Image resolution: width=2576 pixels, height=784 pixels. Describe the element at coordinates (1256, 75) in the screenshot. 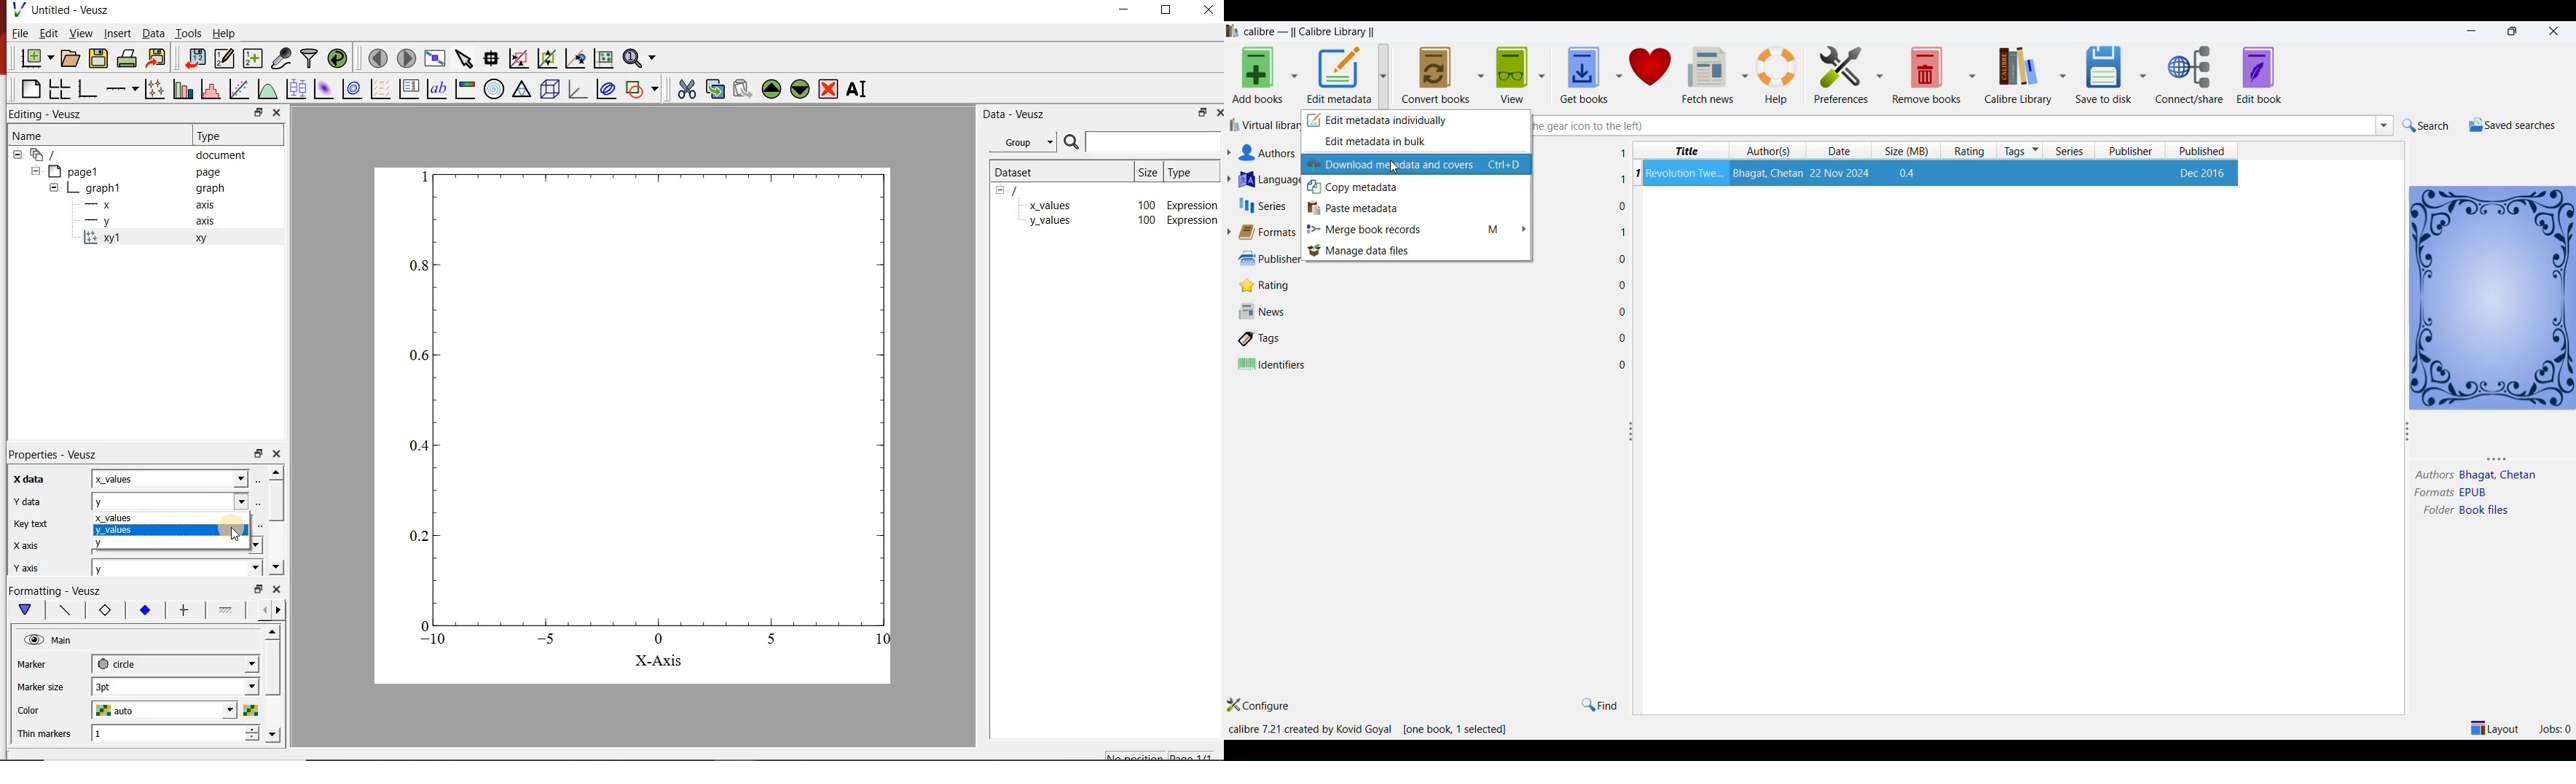

I see `add books ` at that location.